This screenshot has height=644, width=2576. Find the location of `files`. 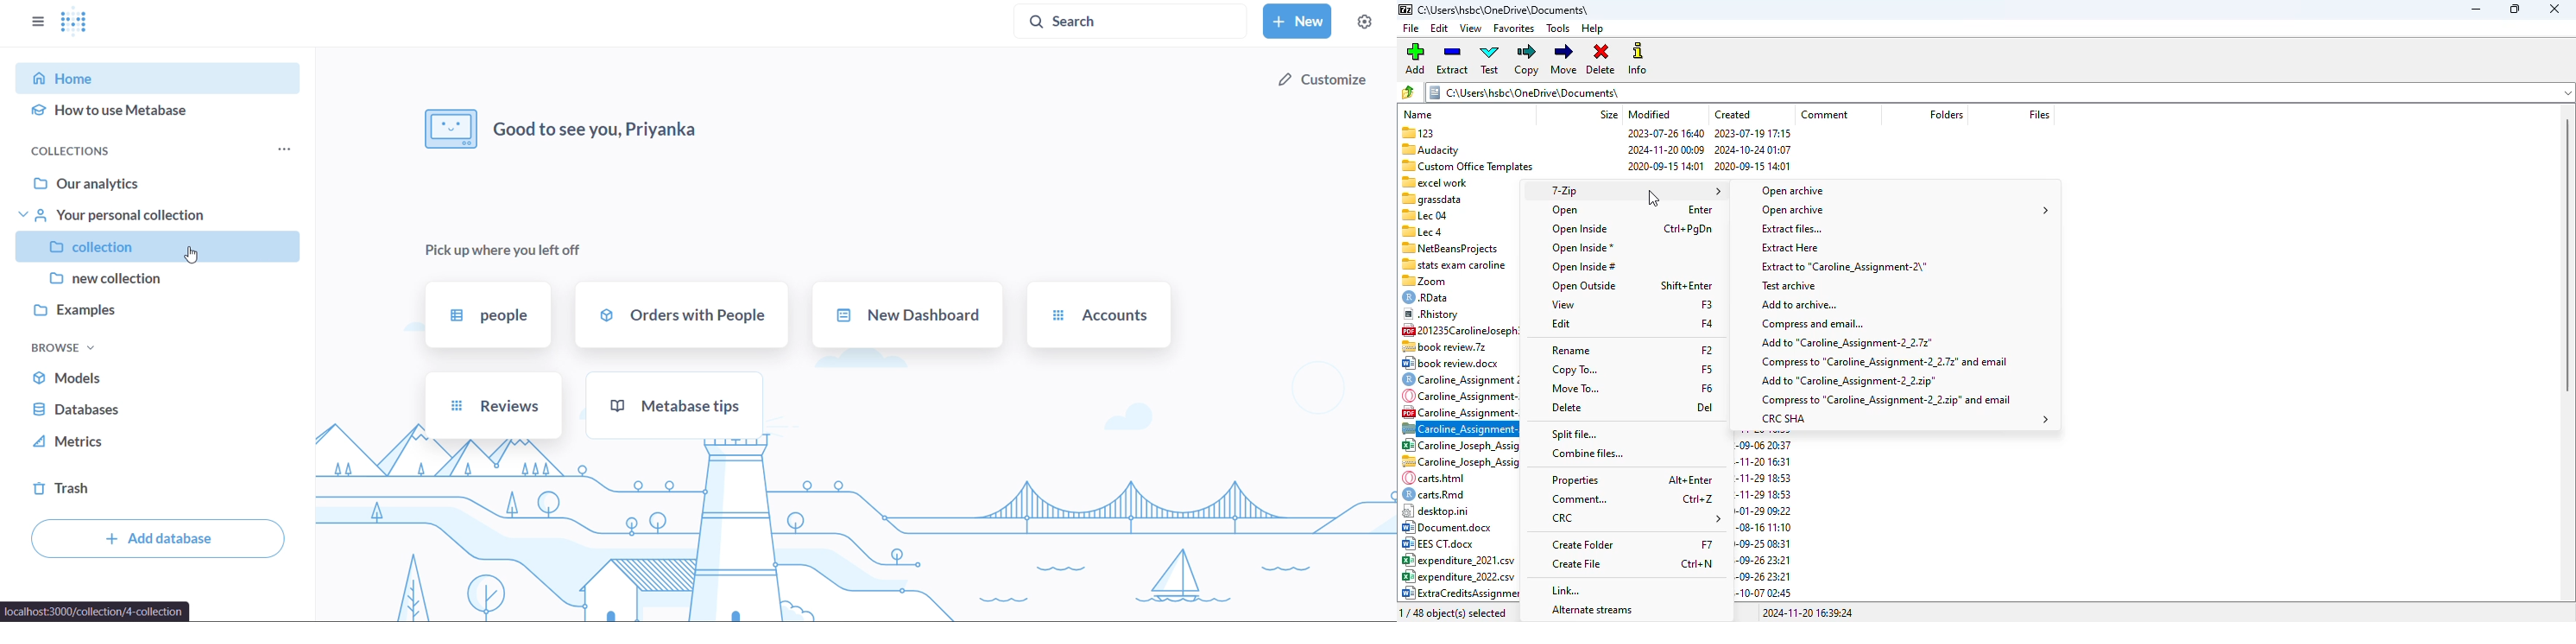

files is located at coordinates (2036, 114).